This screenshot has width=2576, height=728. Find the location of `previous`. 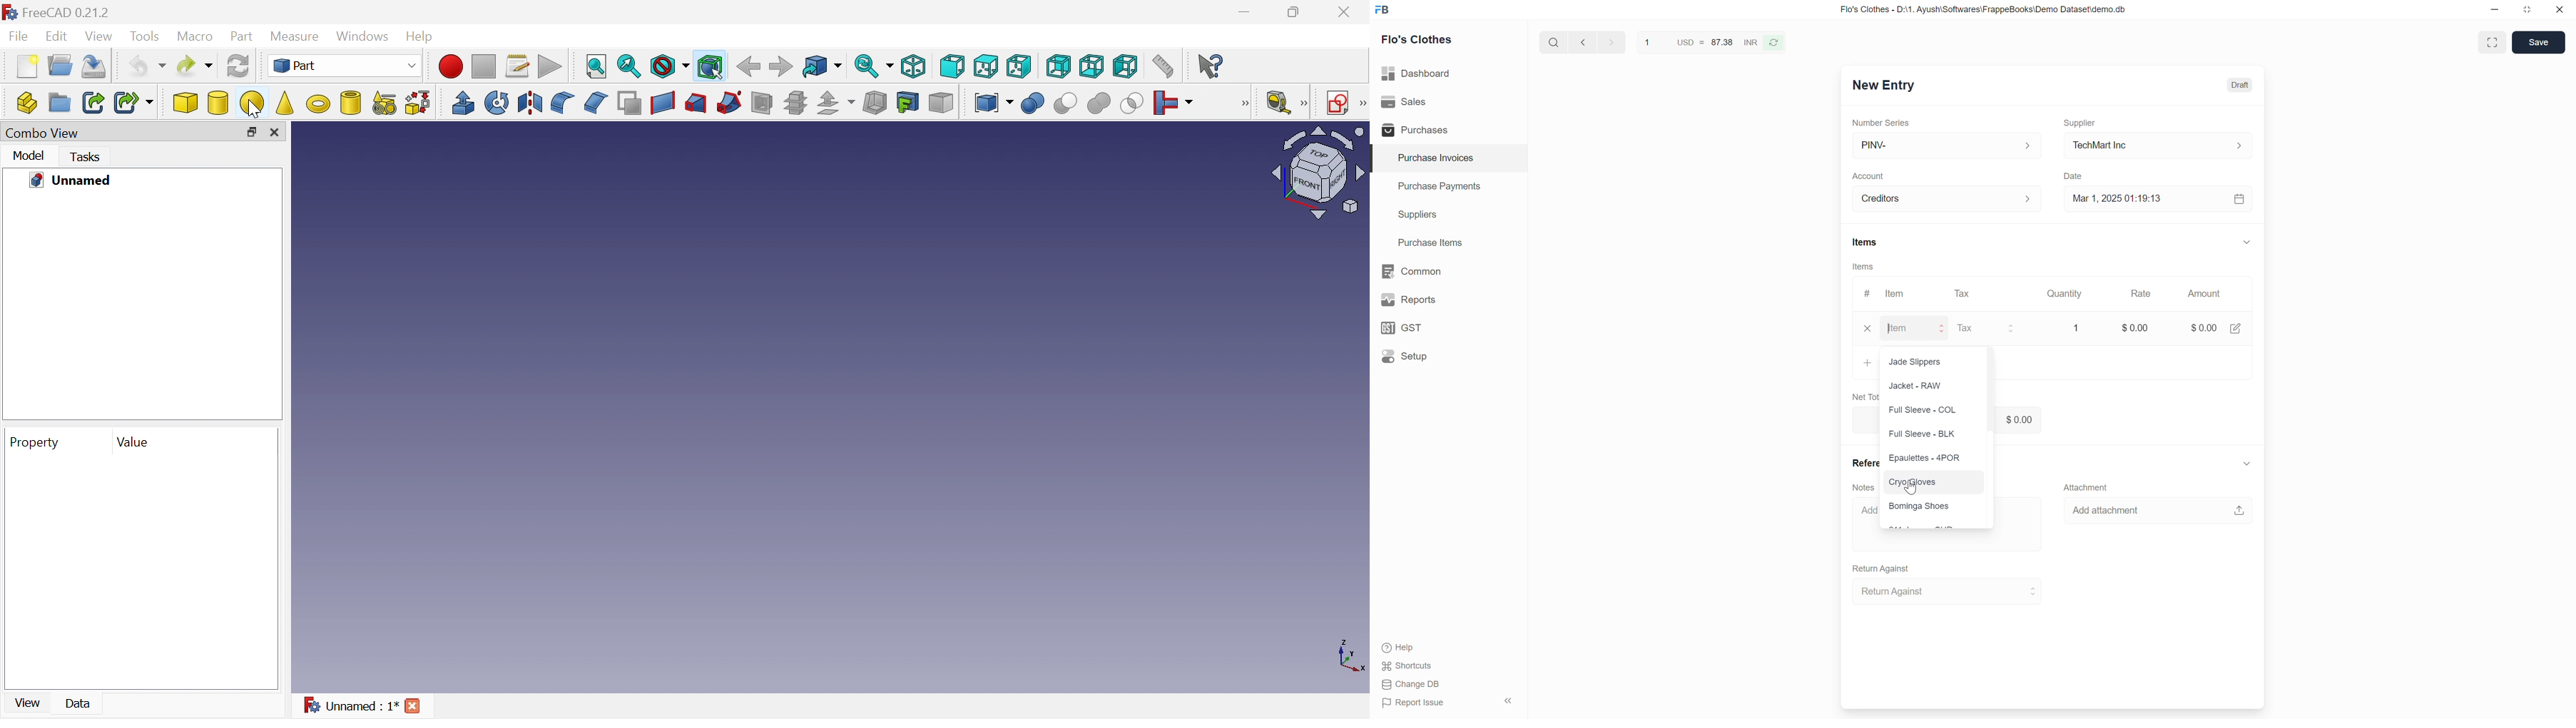

previous is located at coordinates (1610, 41).